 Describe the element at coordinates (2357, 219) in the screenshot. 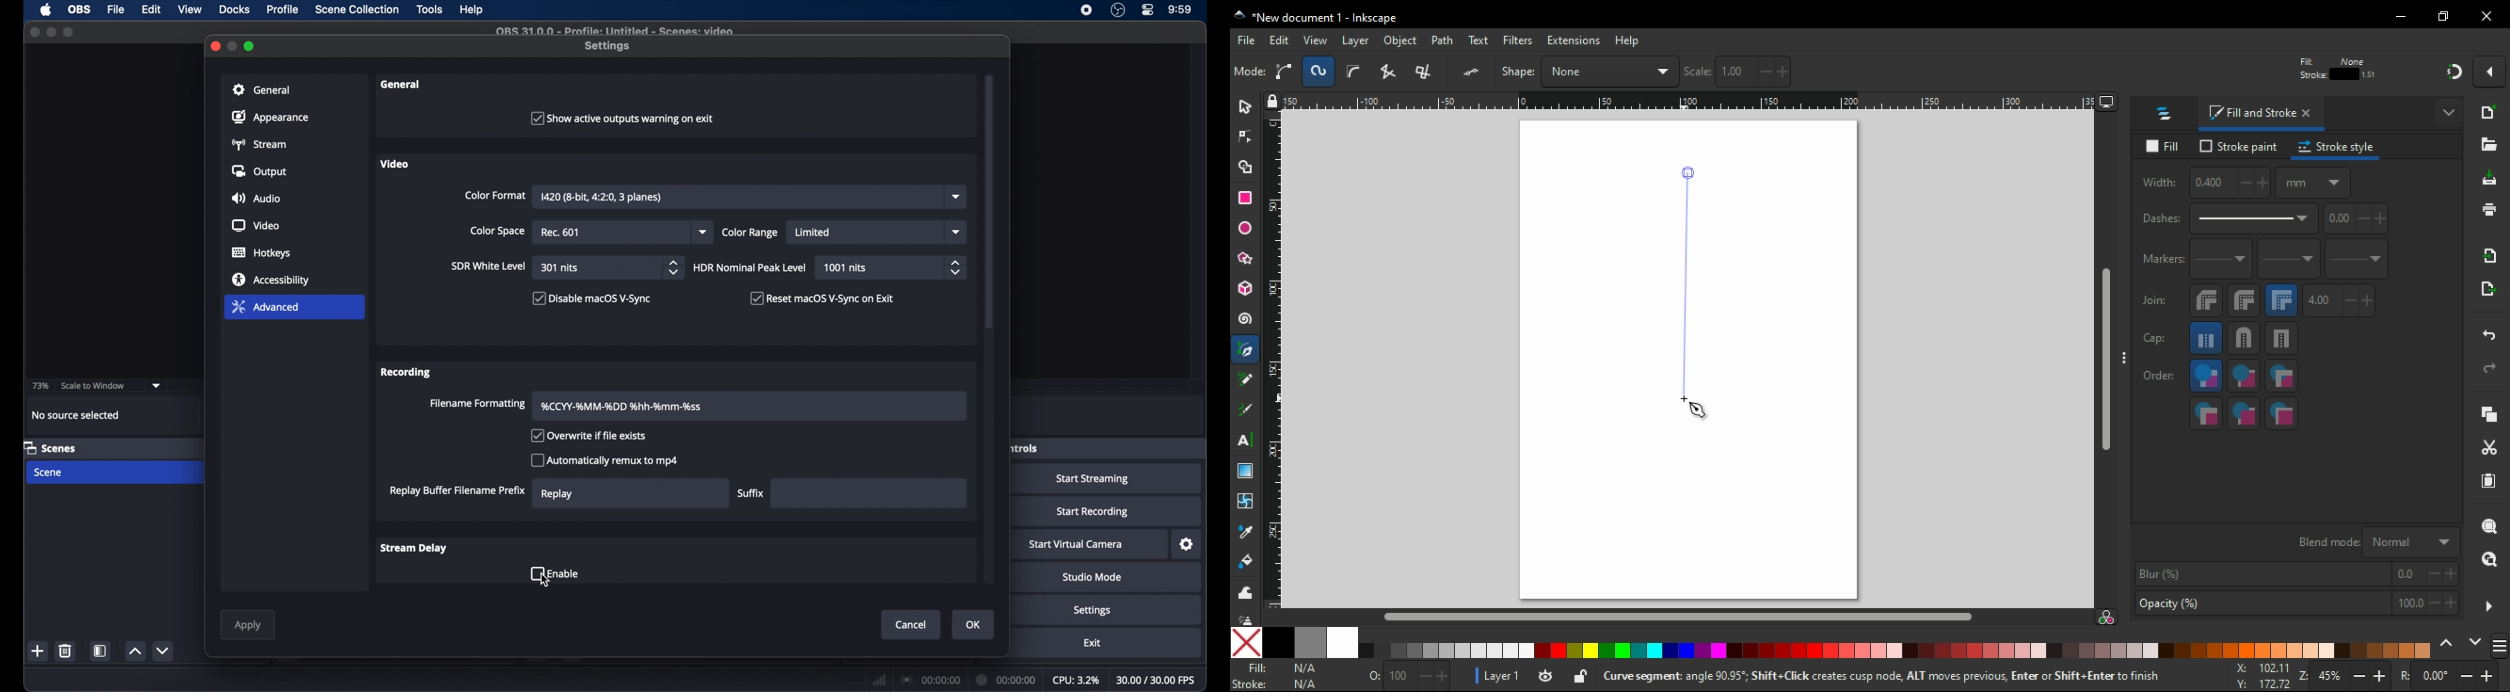

I see `pattern offset` at that location.